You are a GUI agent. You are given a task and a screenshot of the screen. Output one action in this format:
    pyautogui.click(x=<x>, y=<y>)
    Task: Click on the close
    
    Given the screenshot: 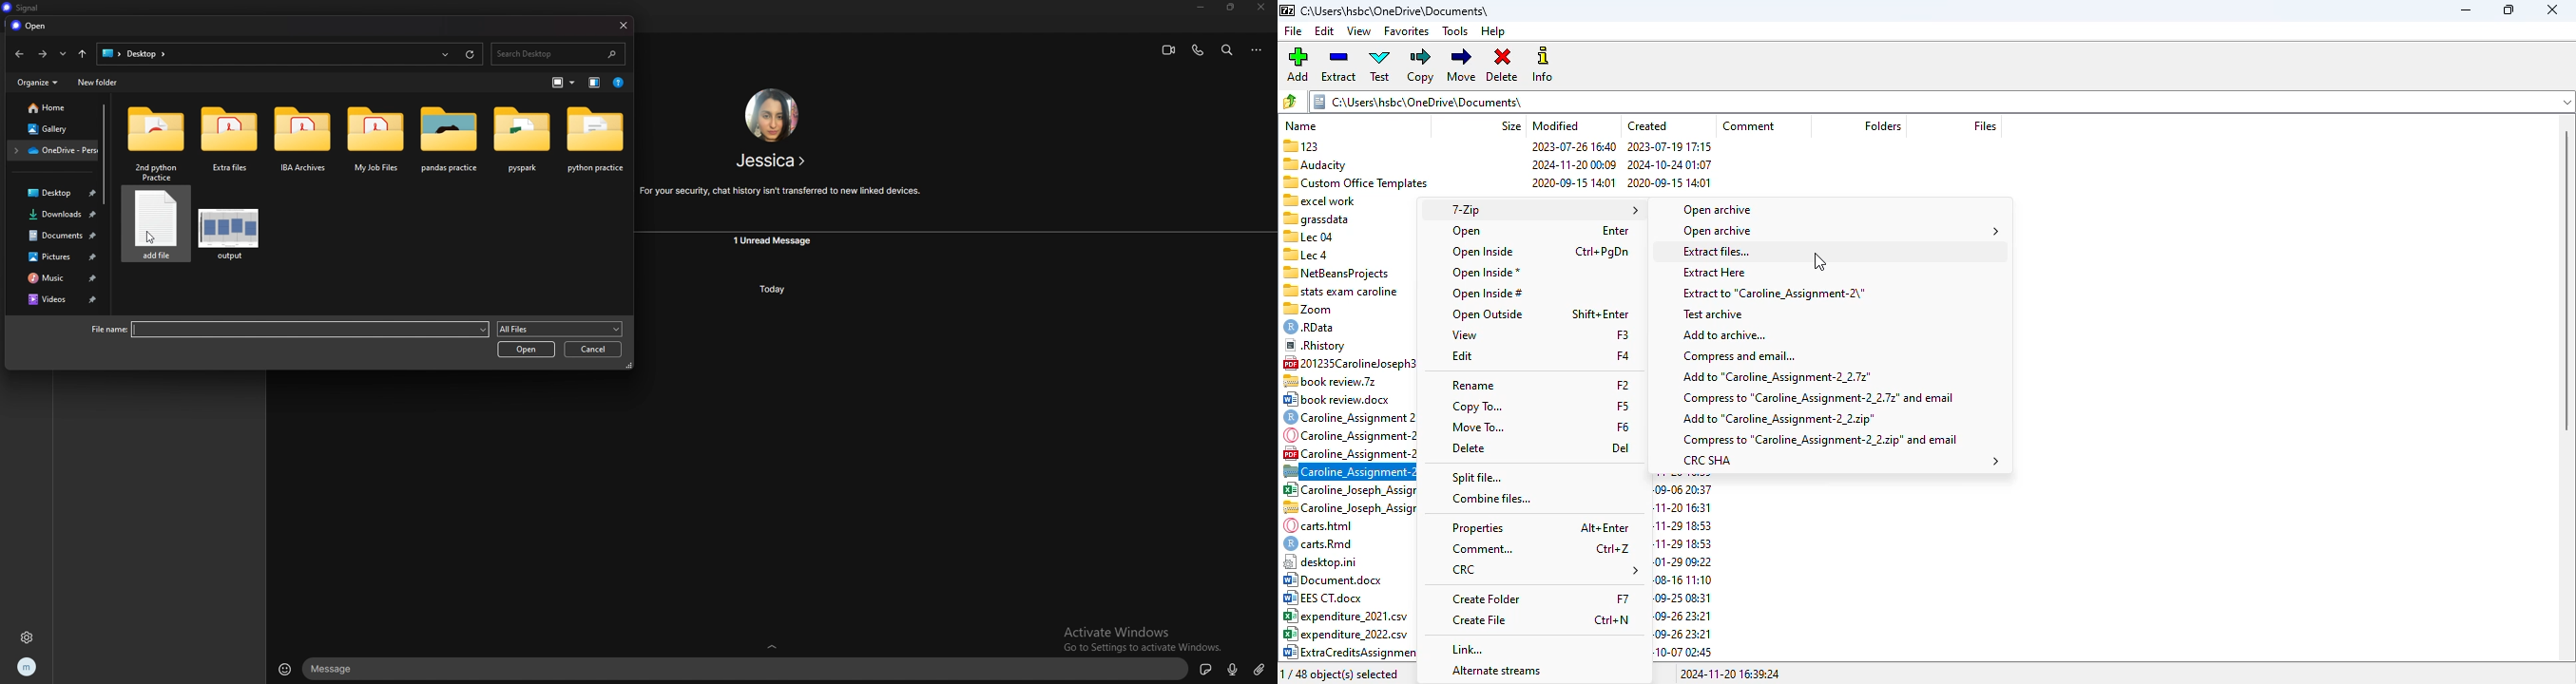 What is the action you would take?
    pyautogui.click(x=622, y=25)
    